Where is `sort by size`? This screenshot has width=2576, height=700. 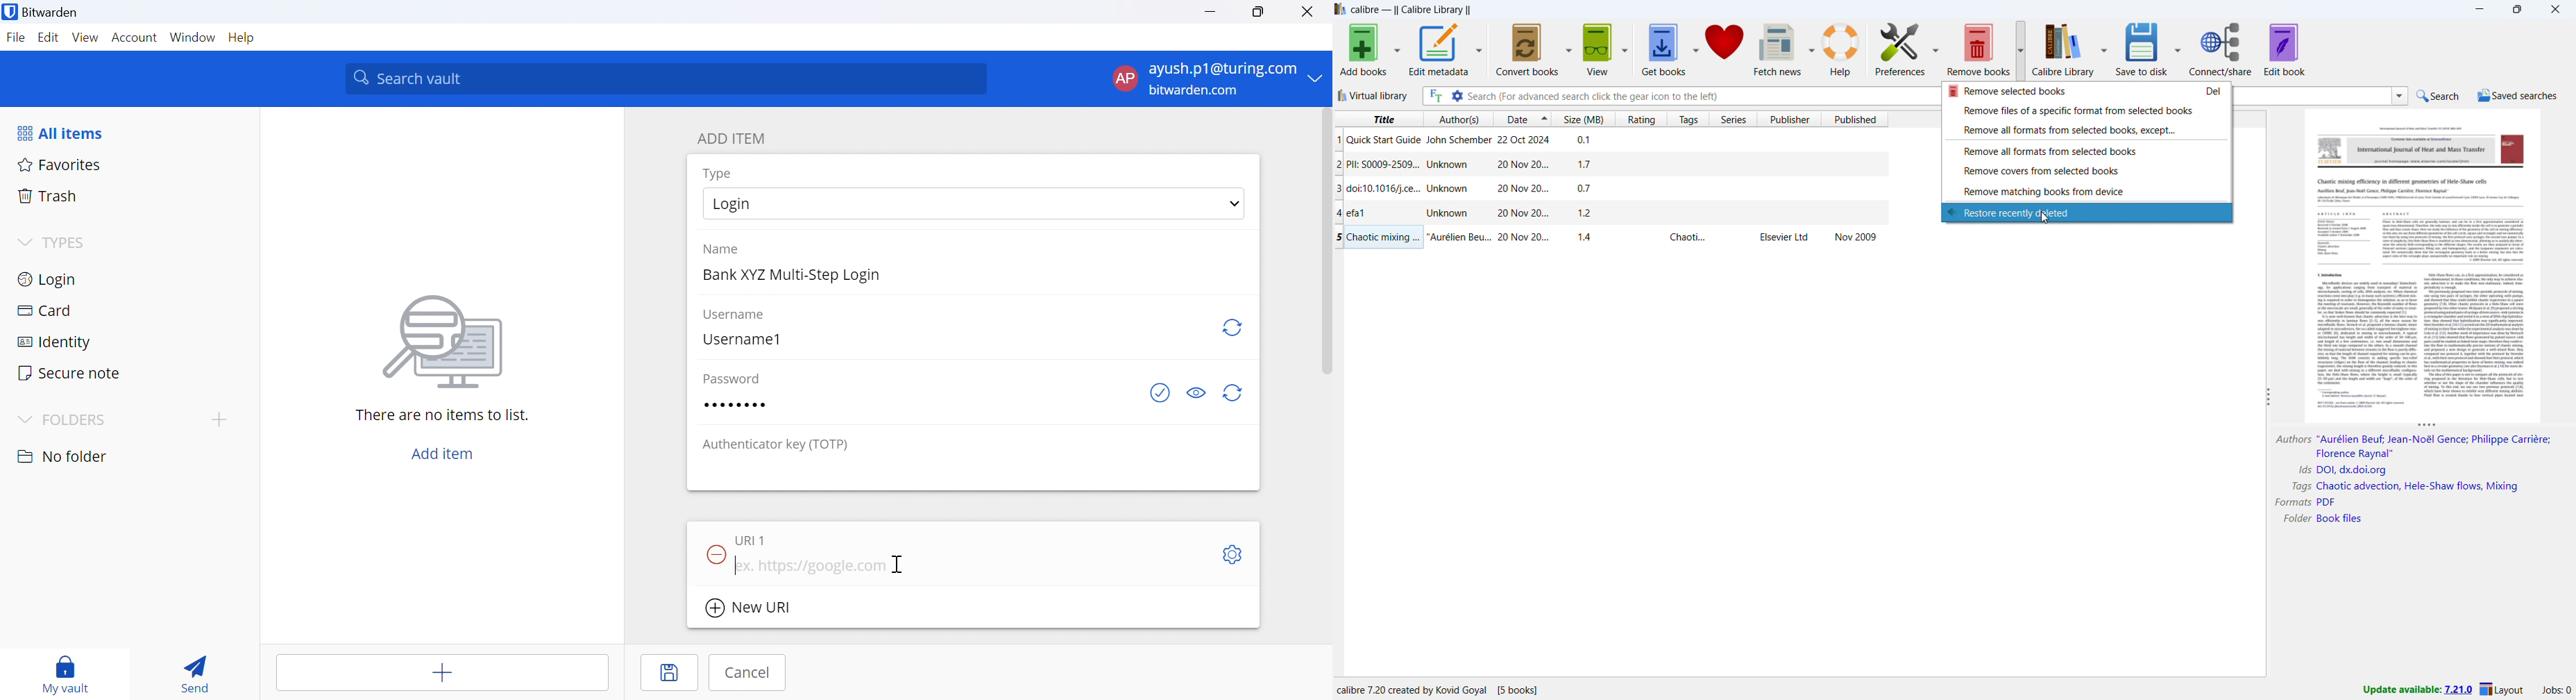
sort by size is located at coordinates (1583, 118).